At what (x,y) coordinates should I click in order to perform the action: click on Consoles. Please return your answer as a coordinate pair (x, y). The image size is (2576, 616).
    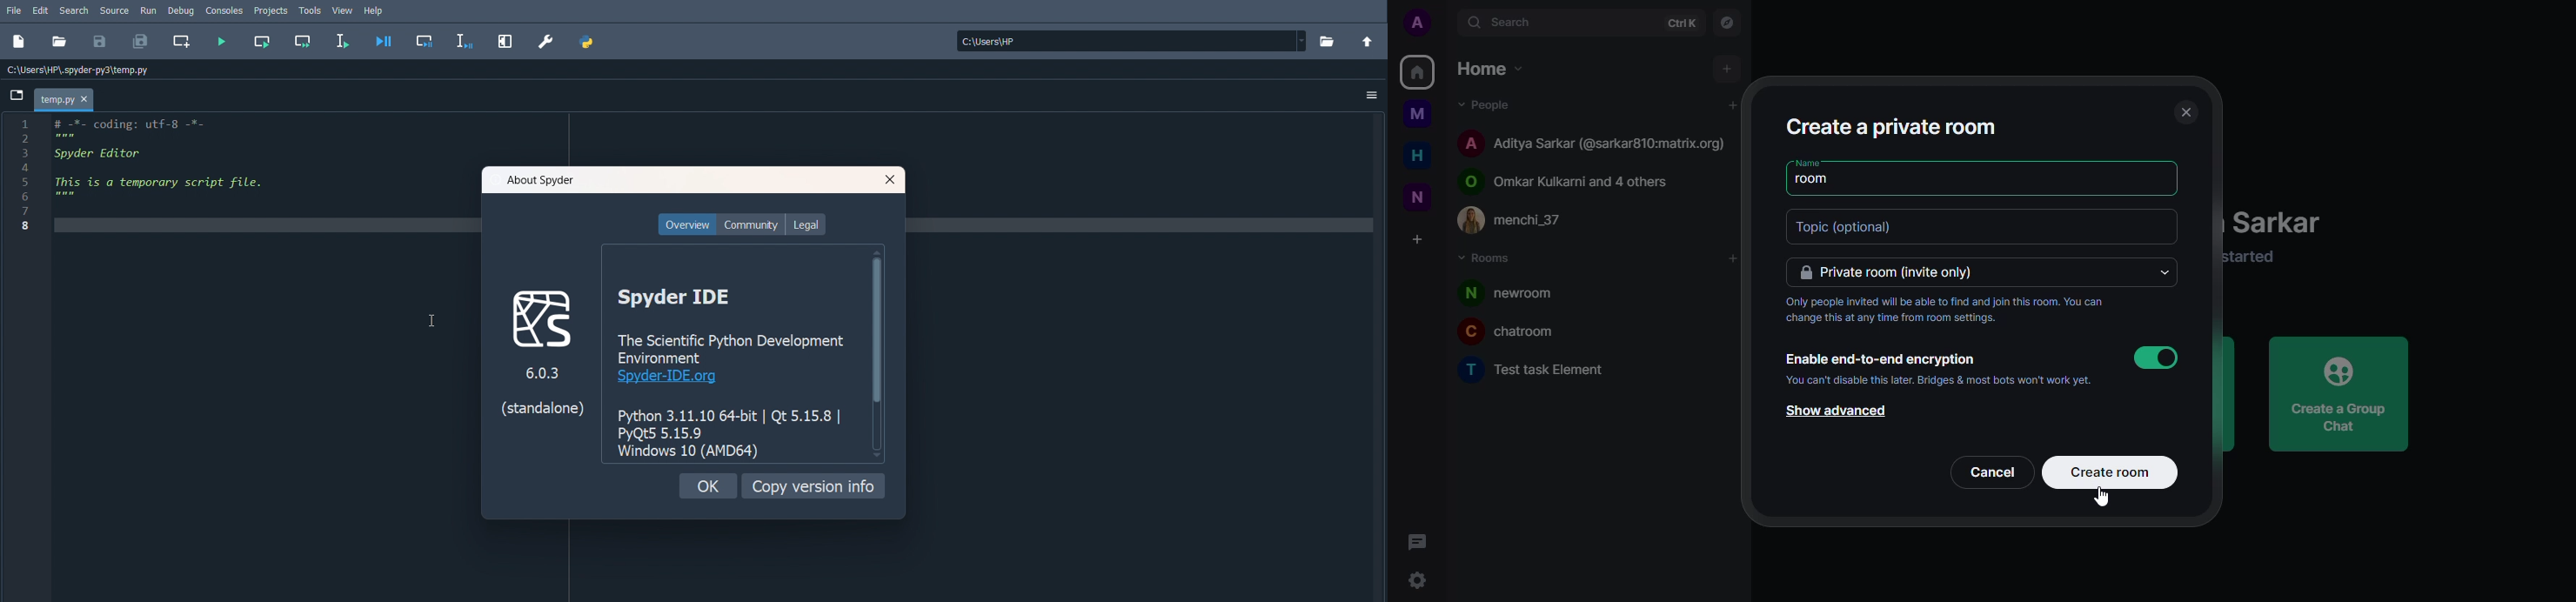
    Looking at the image, I should click on (224, 9).